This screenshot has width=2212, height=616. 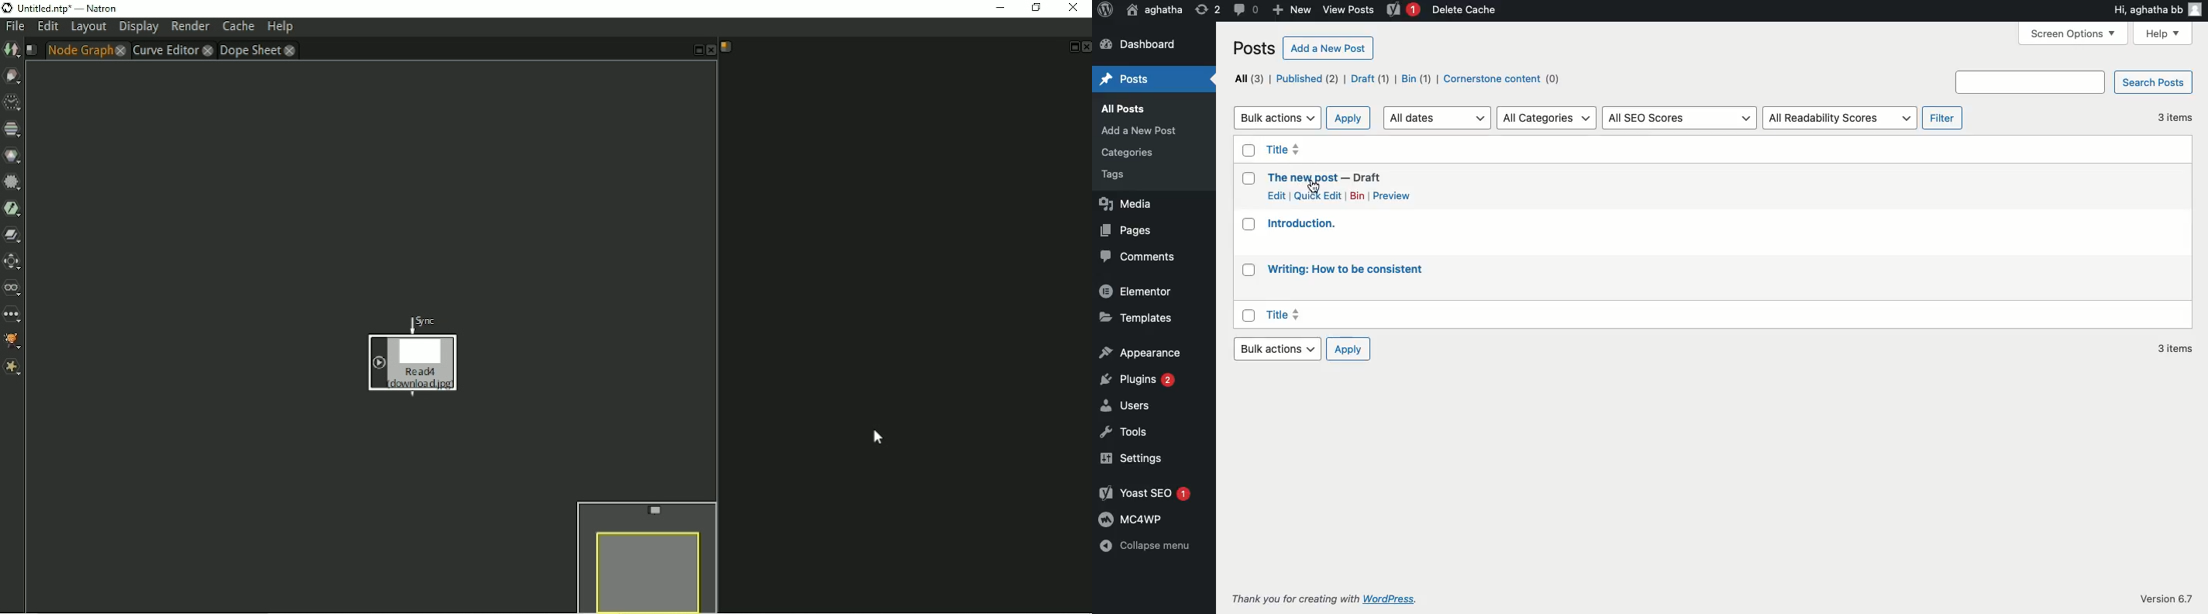 I want to click on Filter, so click(x=1943, y=118).